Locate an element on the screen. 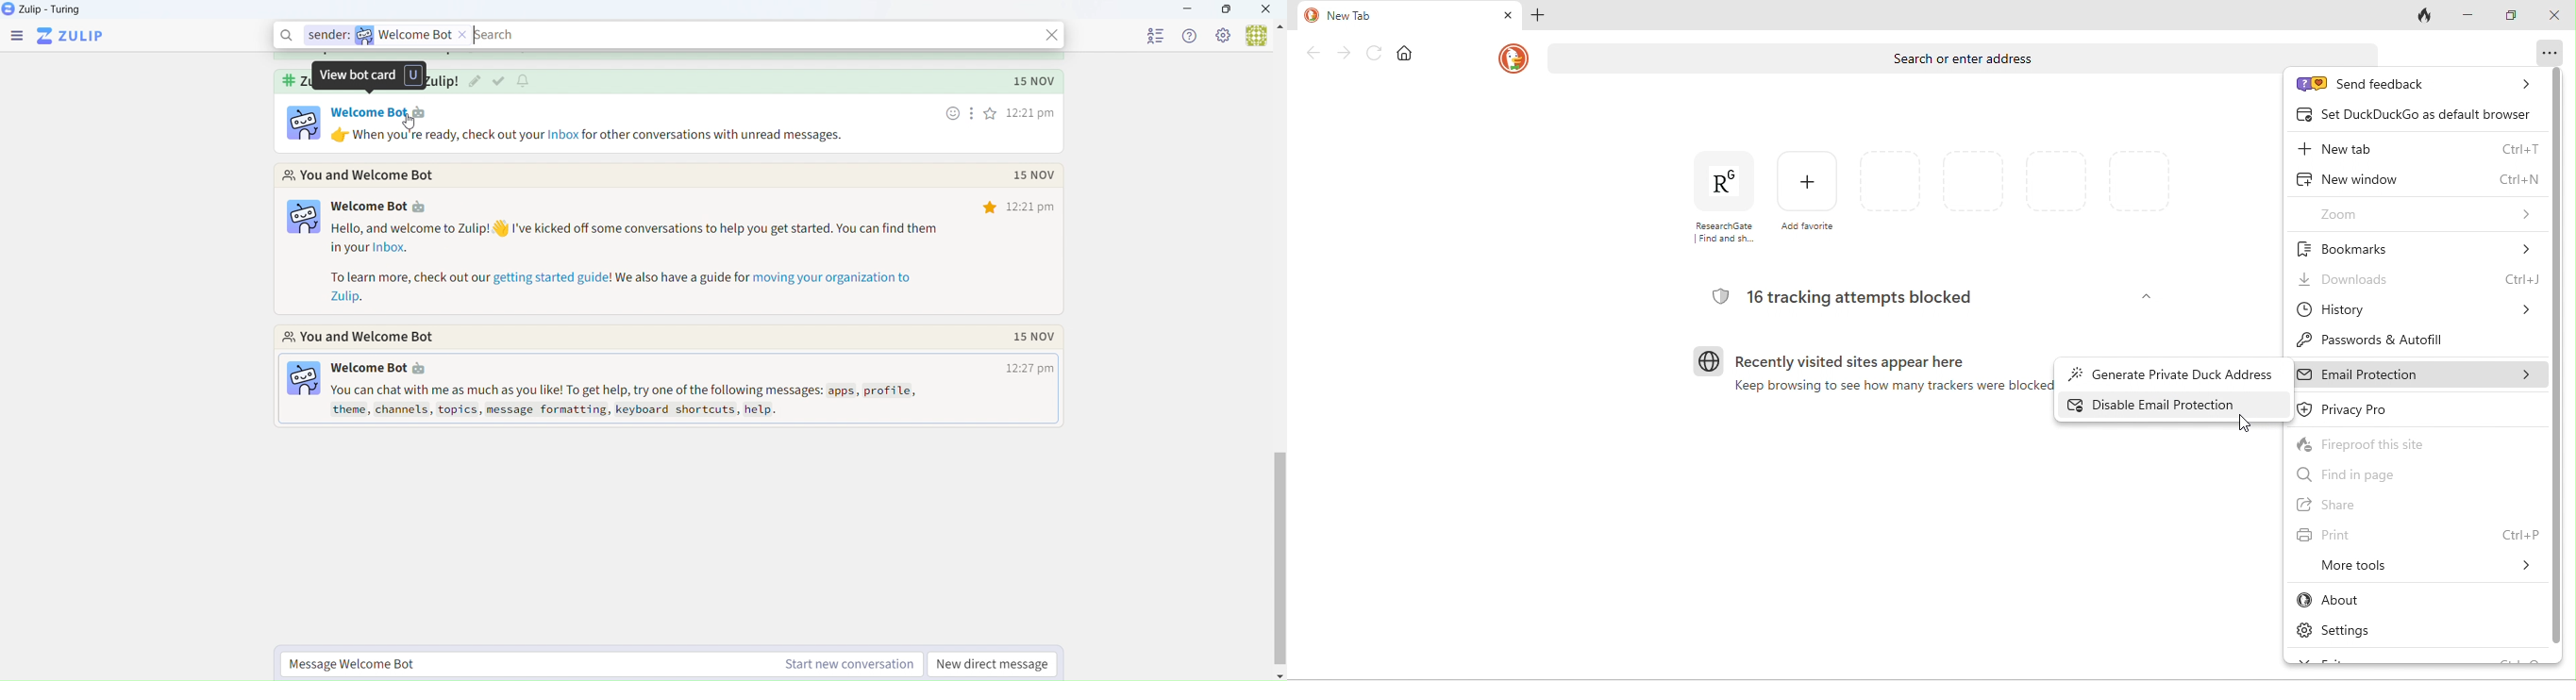 The height and width of the screenshot is (700, 2576). mark is located at coordinates (499, 82).